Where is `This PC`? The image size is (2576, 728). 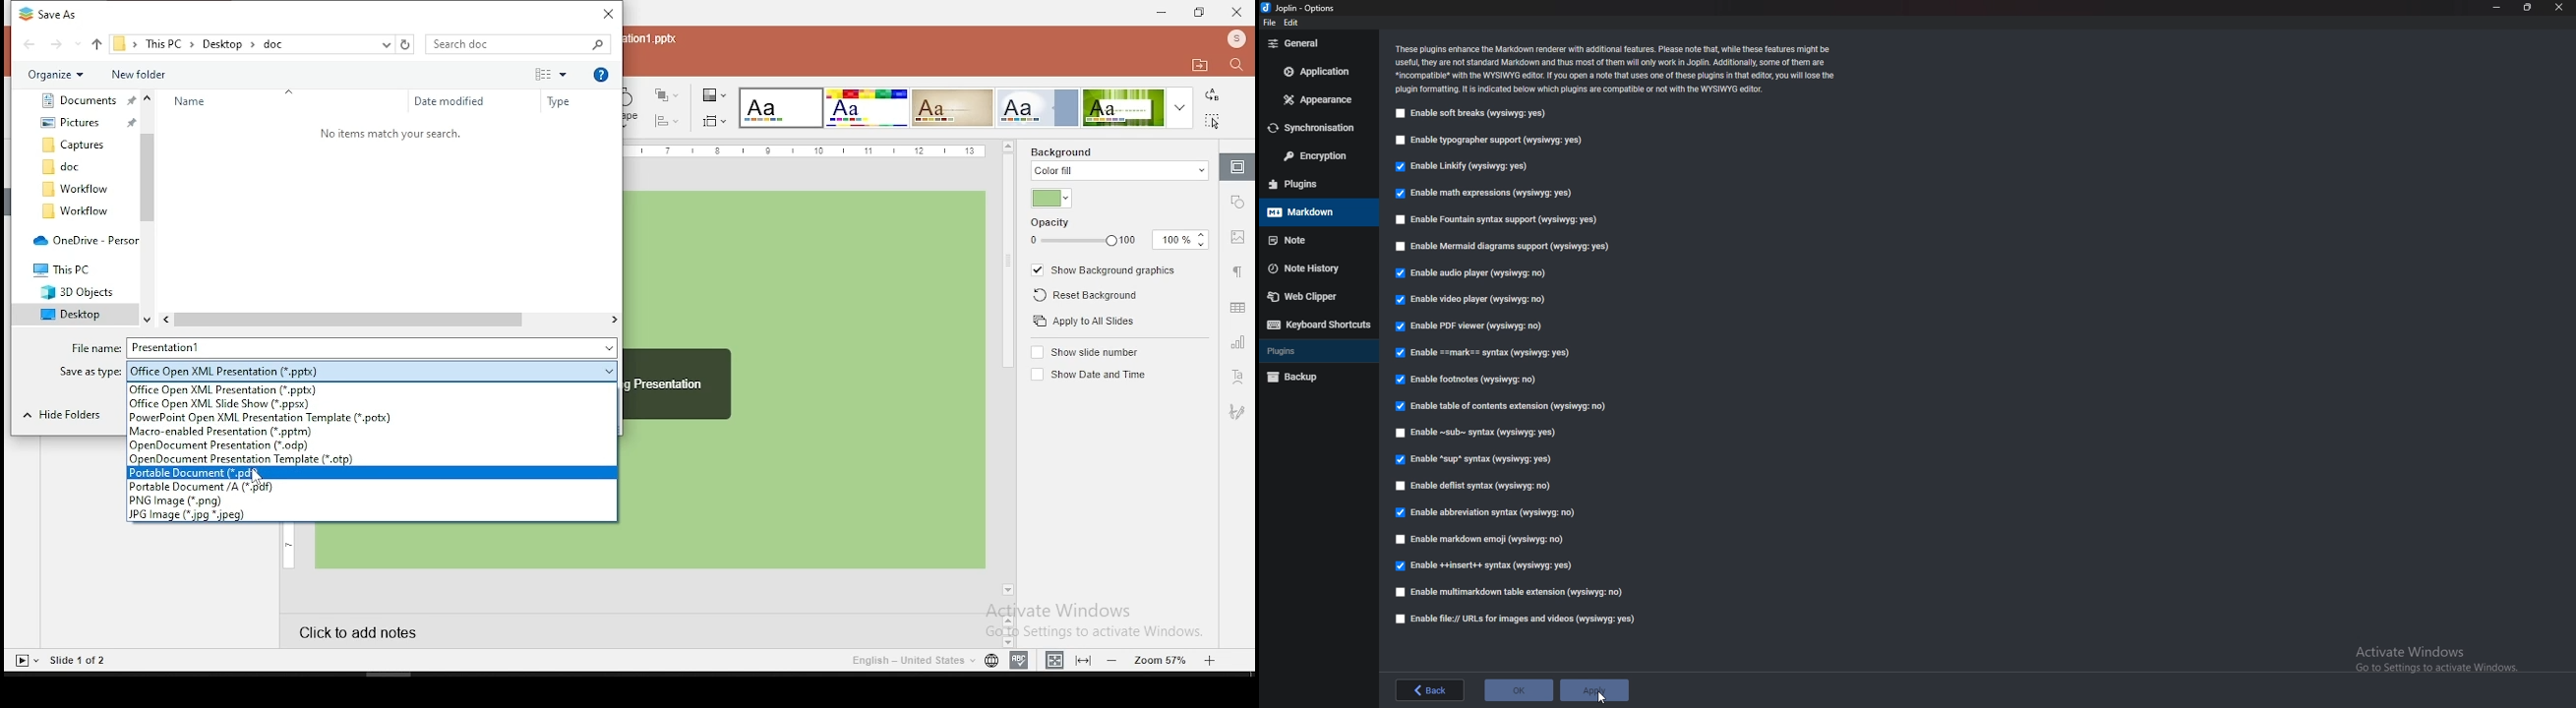 This PC is located at coordinates (68, 270).